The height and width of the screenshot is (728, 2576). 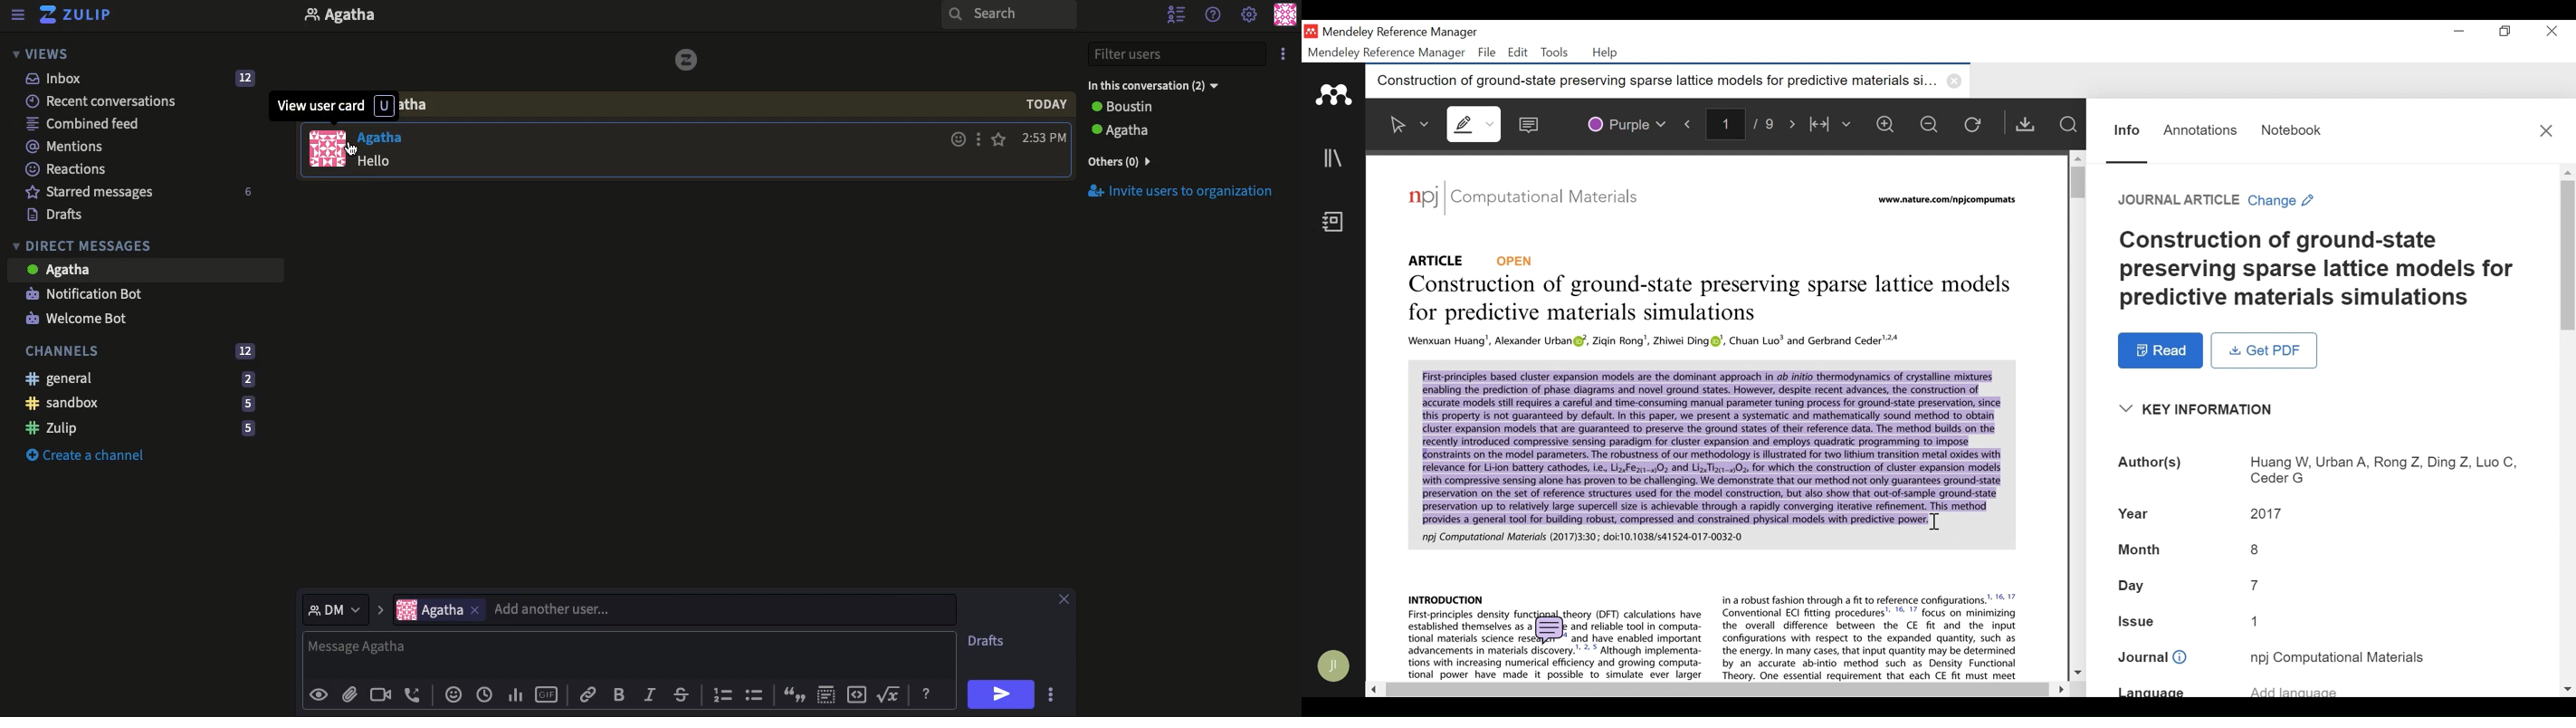 What do you see at coordinates (1399, 34) in the screenshot?
I see `Mendeley Reference Manager` at bounding box center [1399, 34].